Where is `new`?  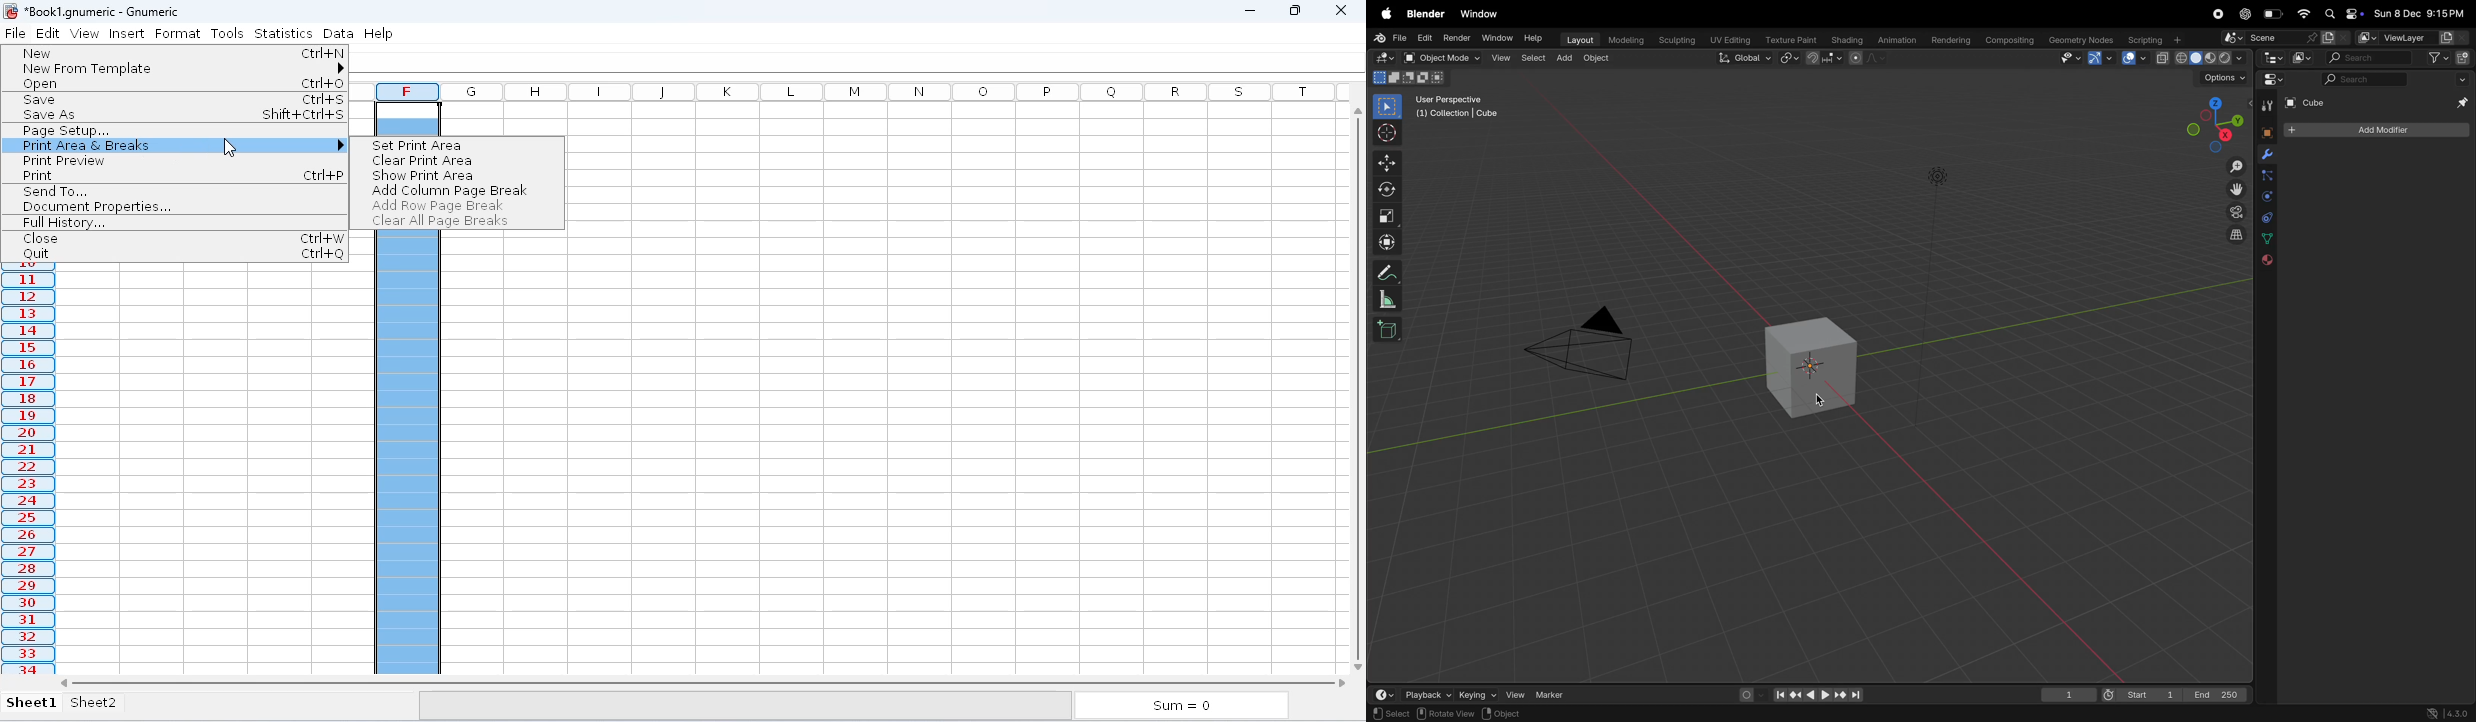
new is located at coordinates (38, 53).